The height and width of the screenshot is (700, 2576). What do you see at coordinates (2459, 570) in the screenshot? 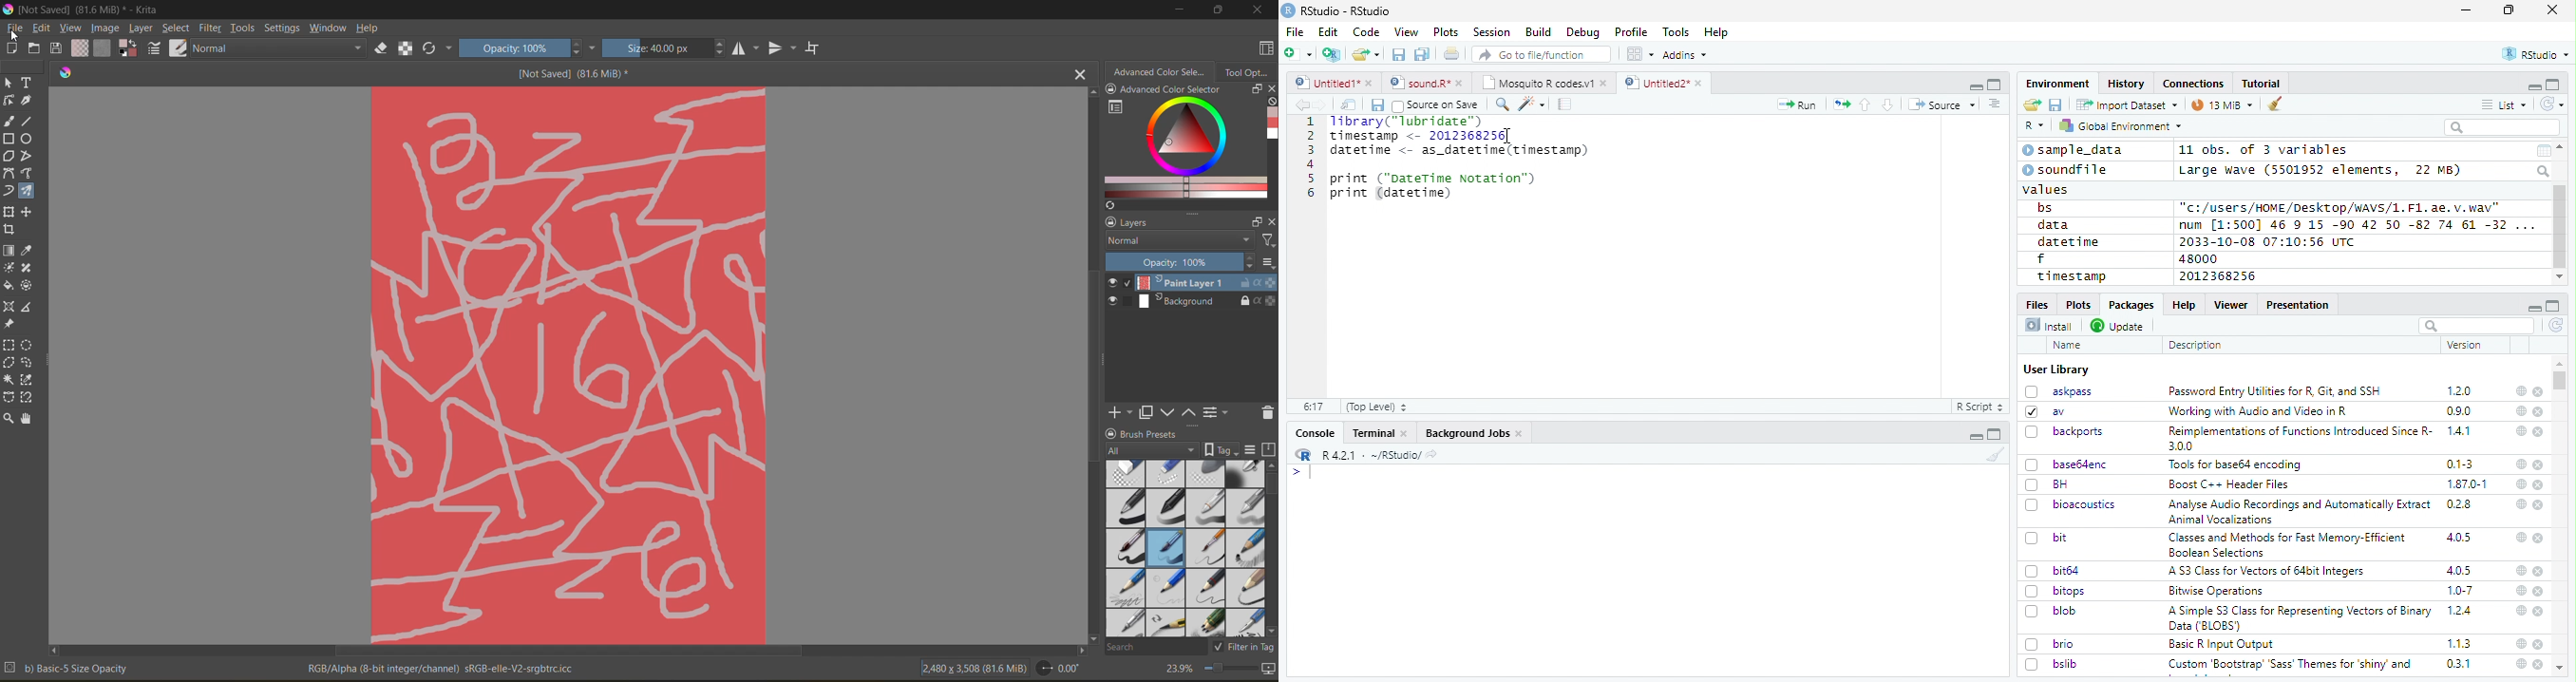
I see `4.0.5` at bounding box center [2459, 570].